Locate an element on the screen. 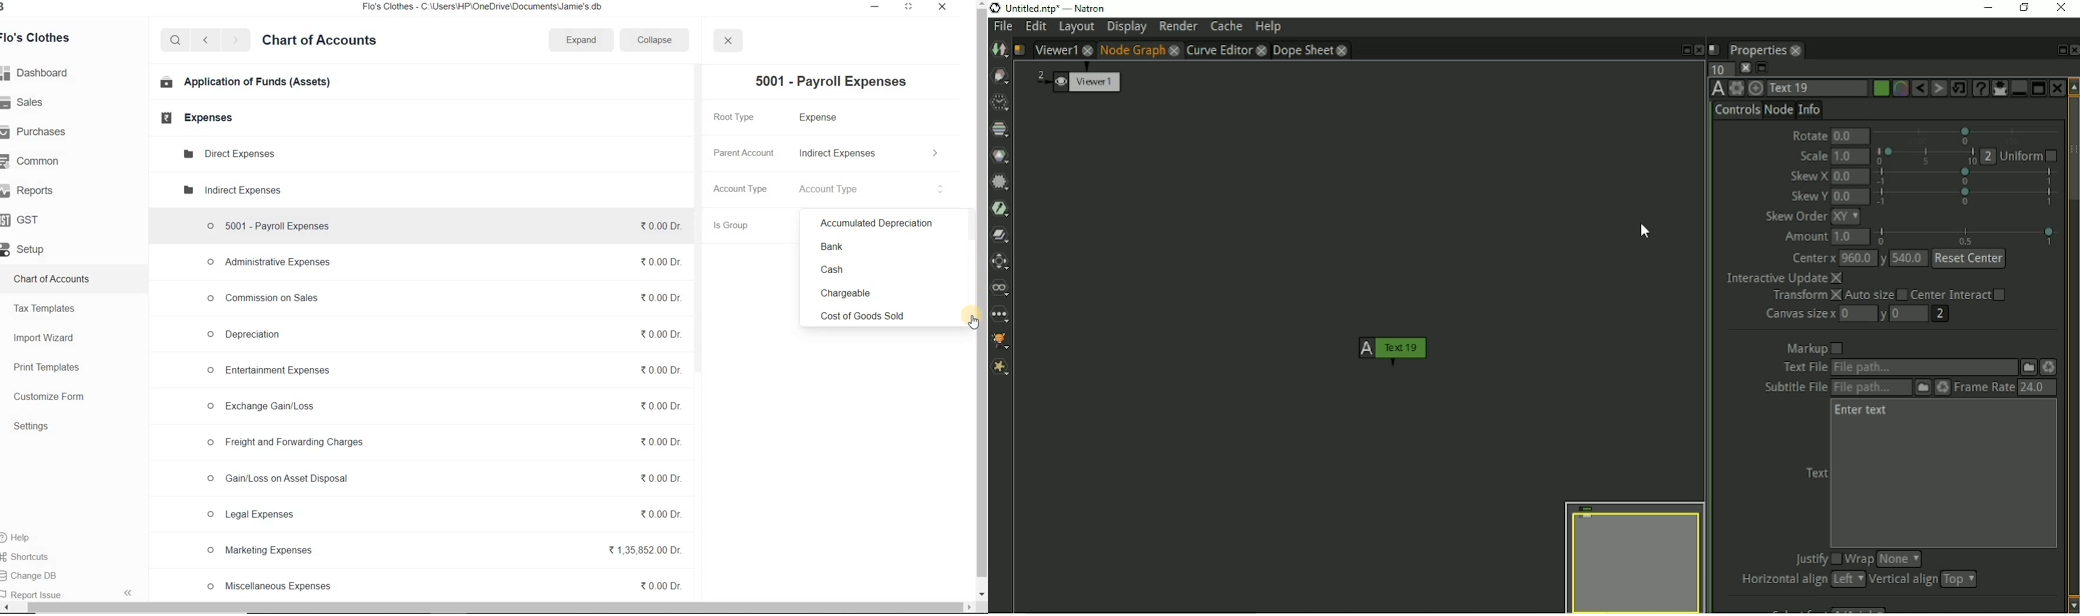 The height and width of the screenshot is (616, 2100). search is located at coordinates (175, 41).